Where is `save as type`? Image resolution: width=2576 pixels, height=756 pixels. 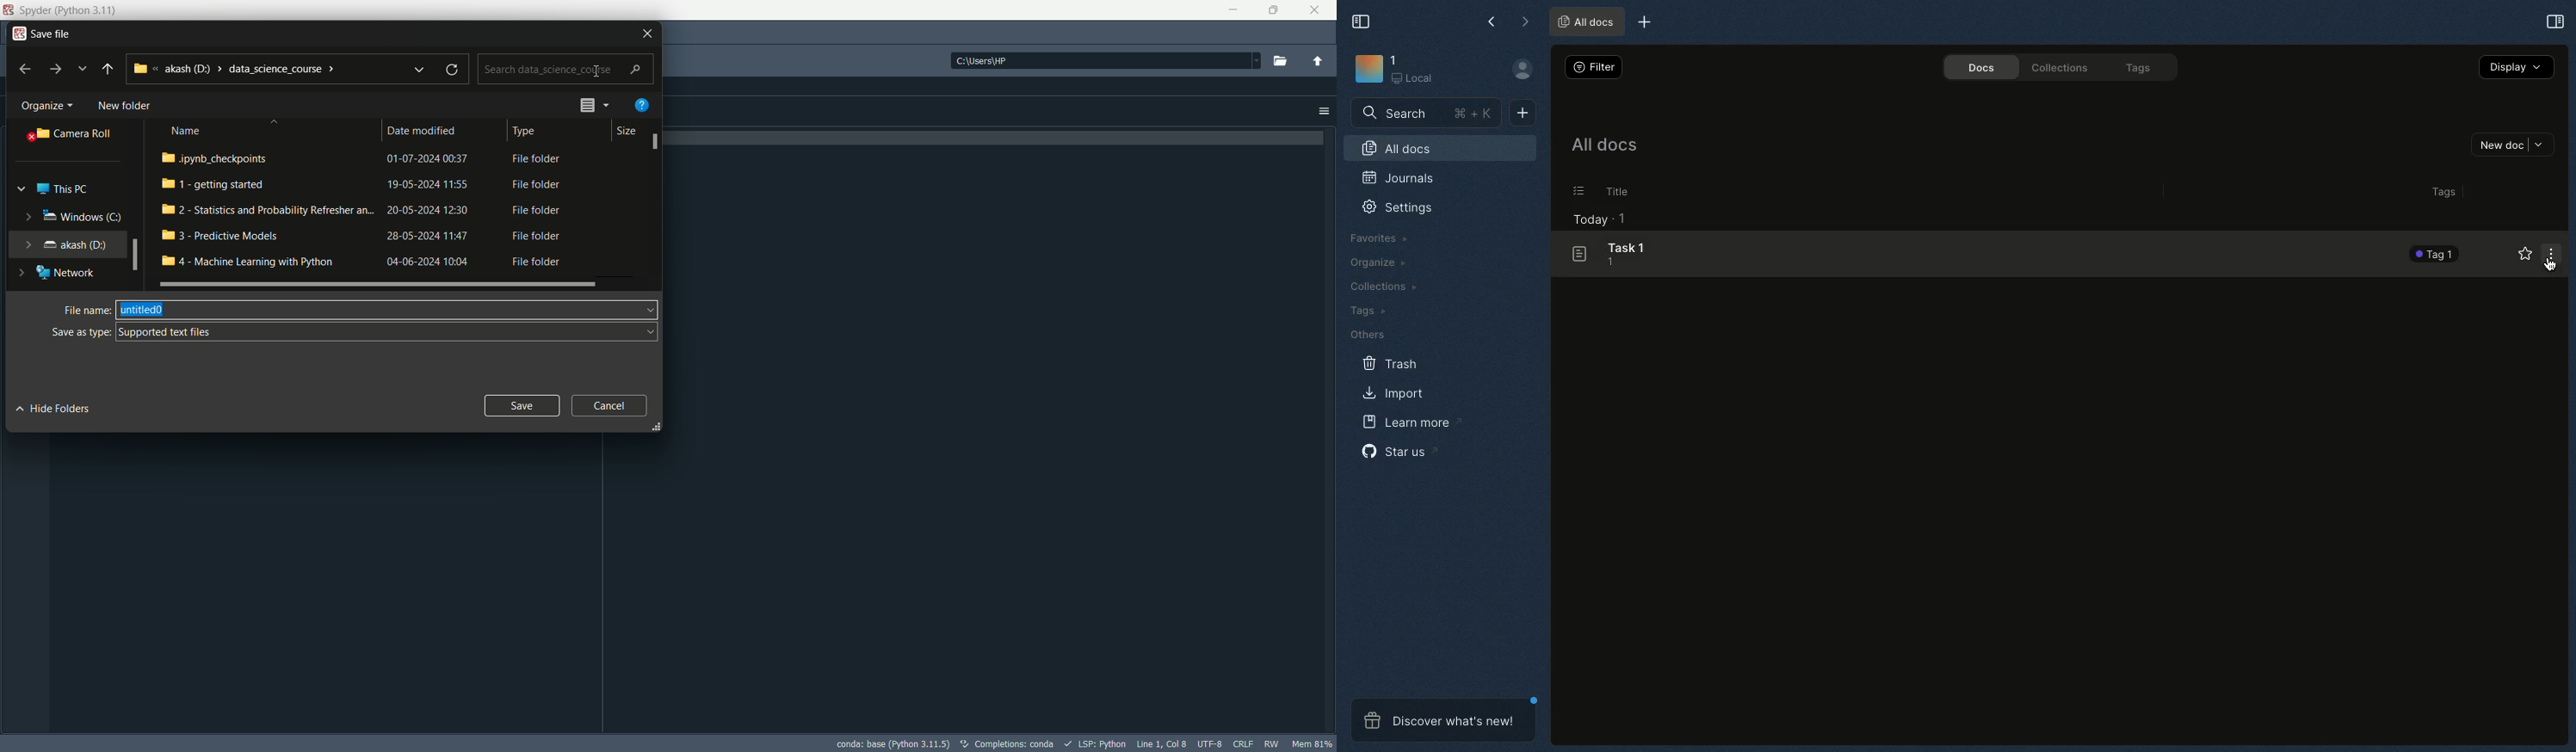 save as type is located at coordinates (389, 331).